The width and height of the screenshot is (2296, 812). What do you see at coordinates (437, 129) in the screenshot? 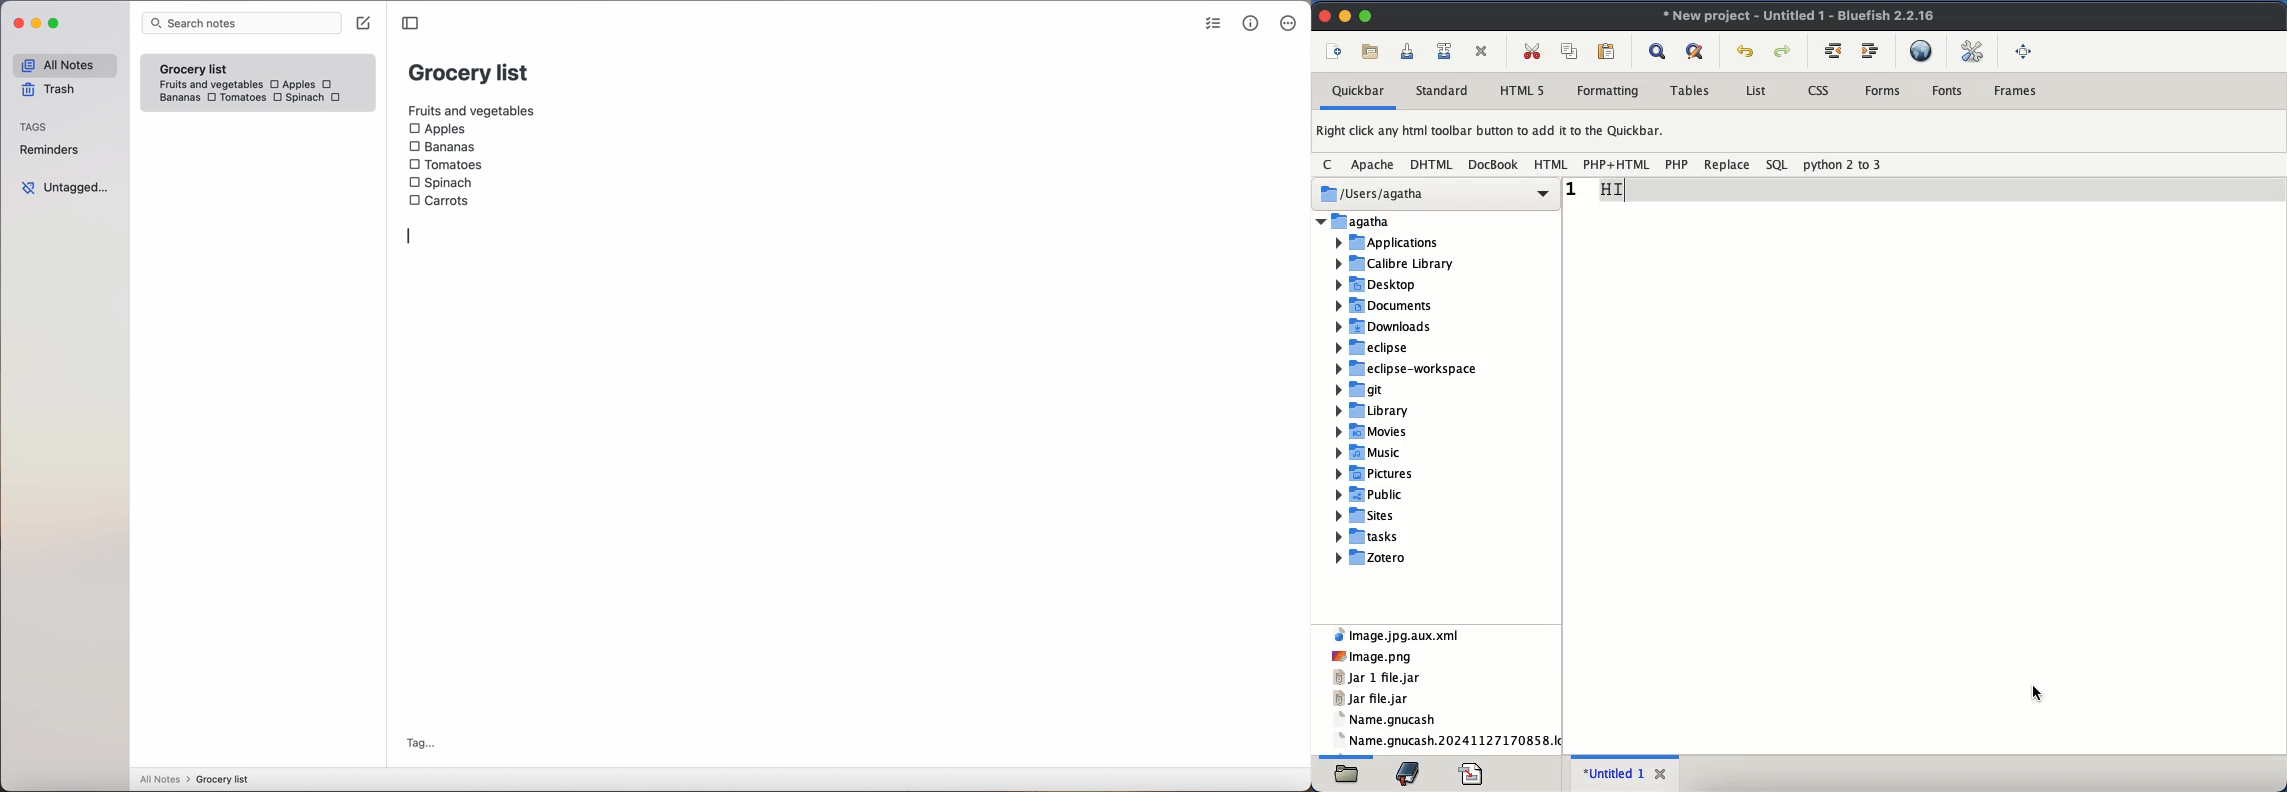
I see `Apples checkbox` at bounding box center [437, 129].